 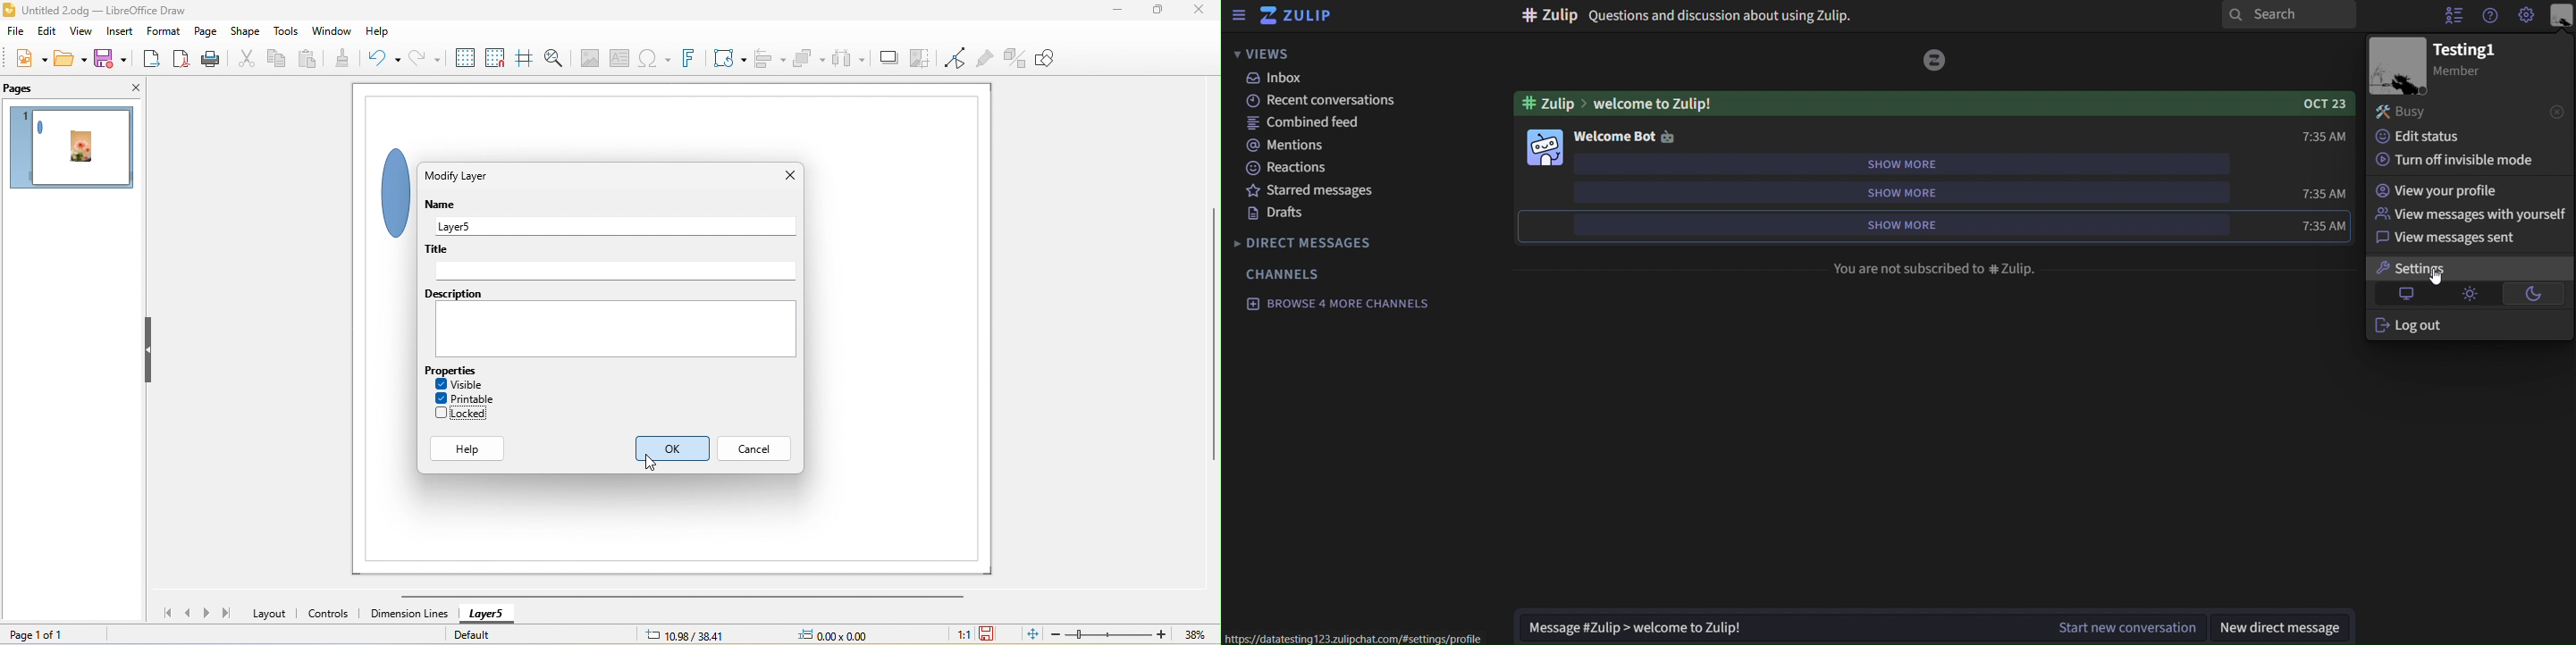 I want to click on hide user list, so click(x=2454, y=16).